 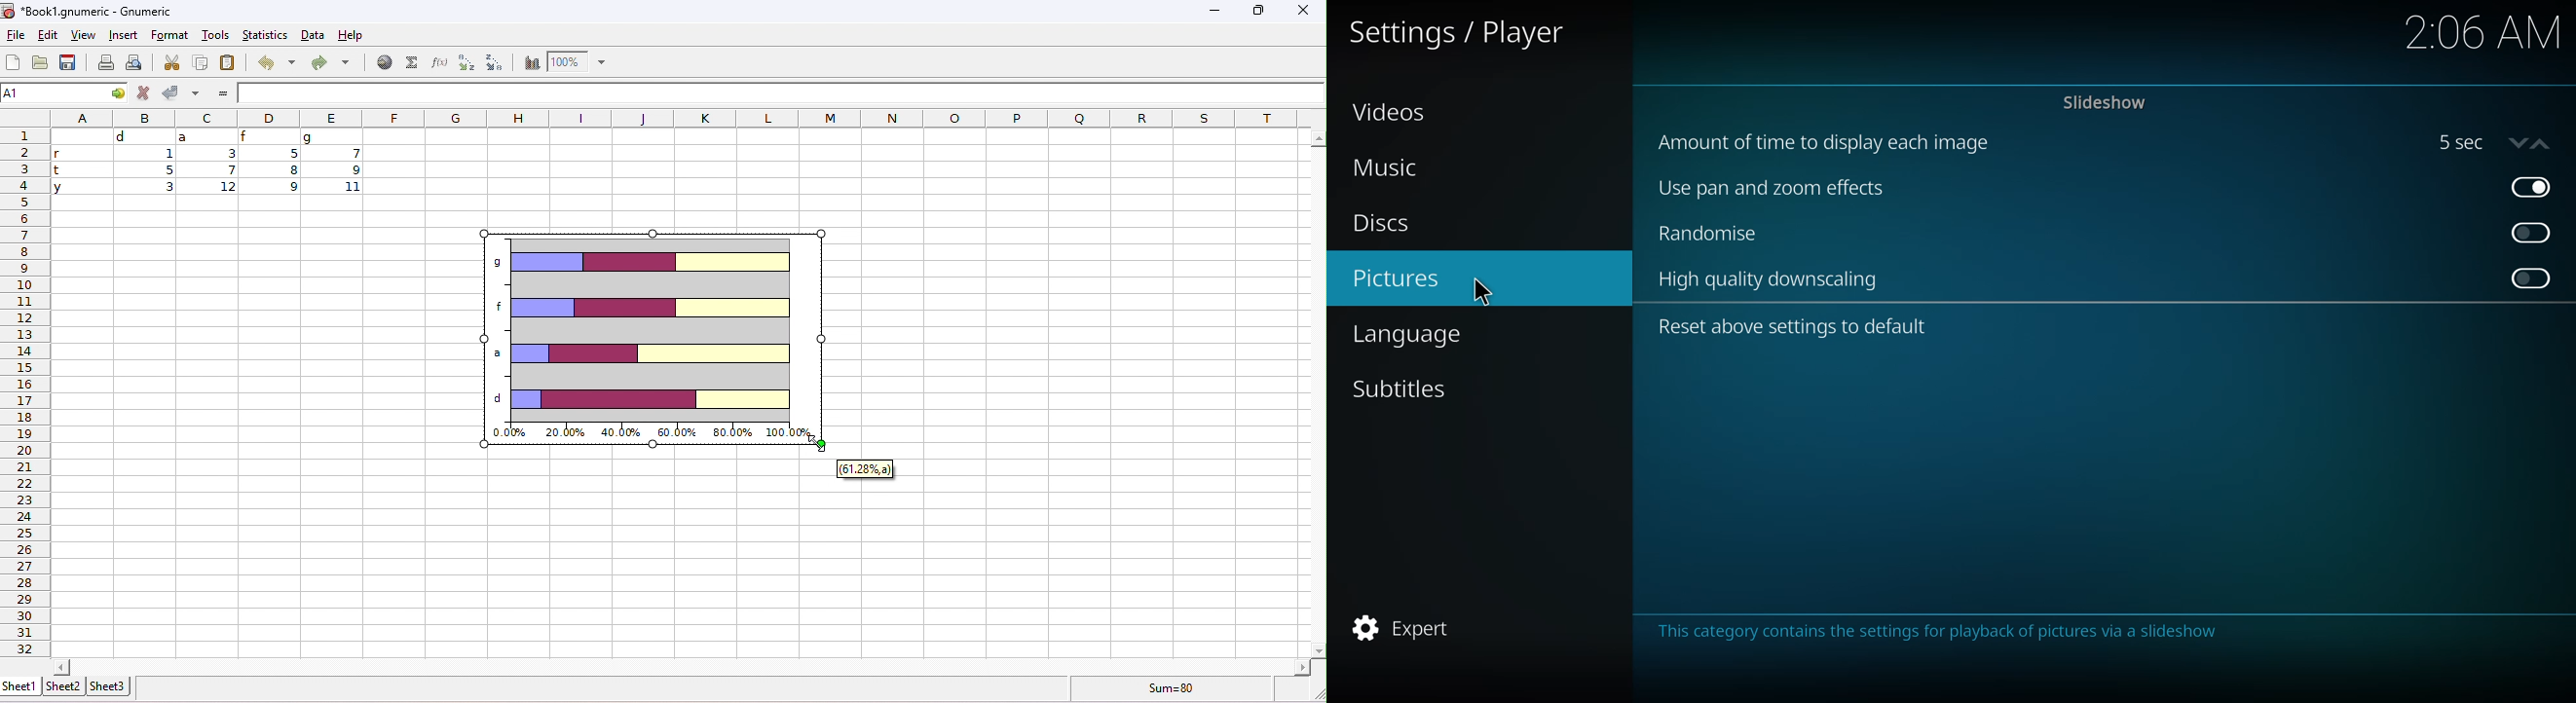 I want to click on undo, so click(x=275, y=61).